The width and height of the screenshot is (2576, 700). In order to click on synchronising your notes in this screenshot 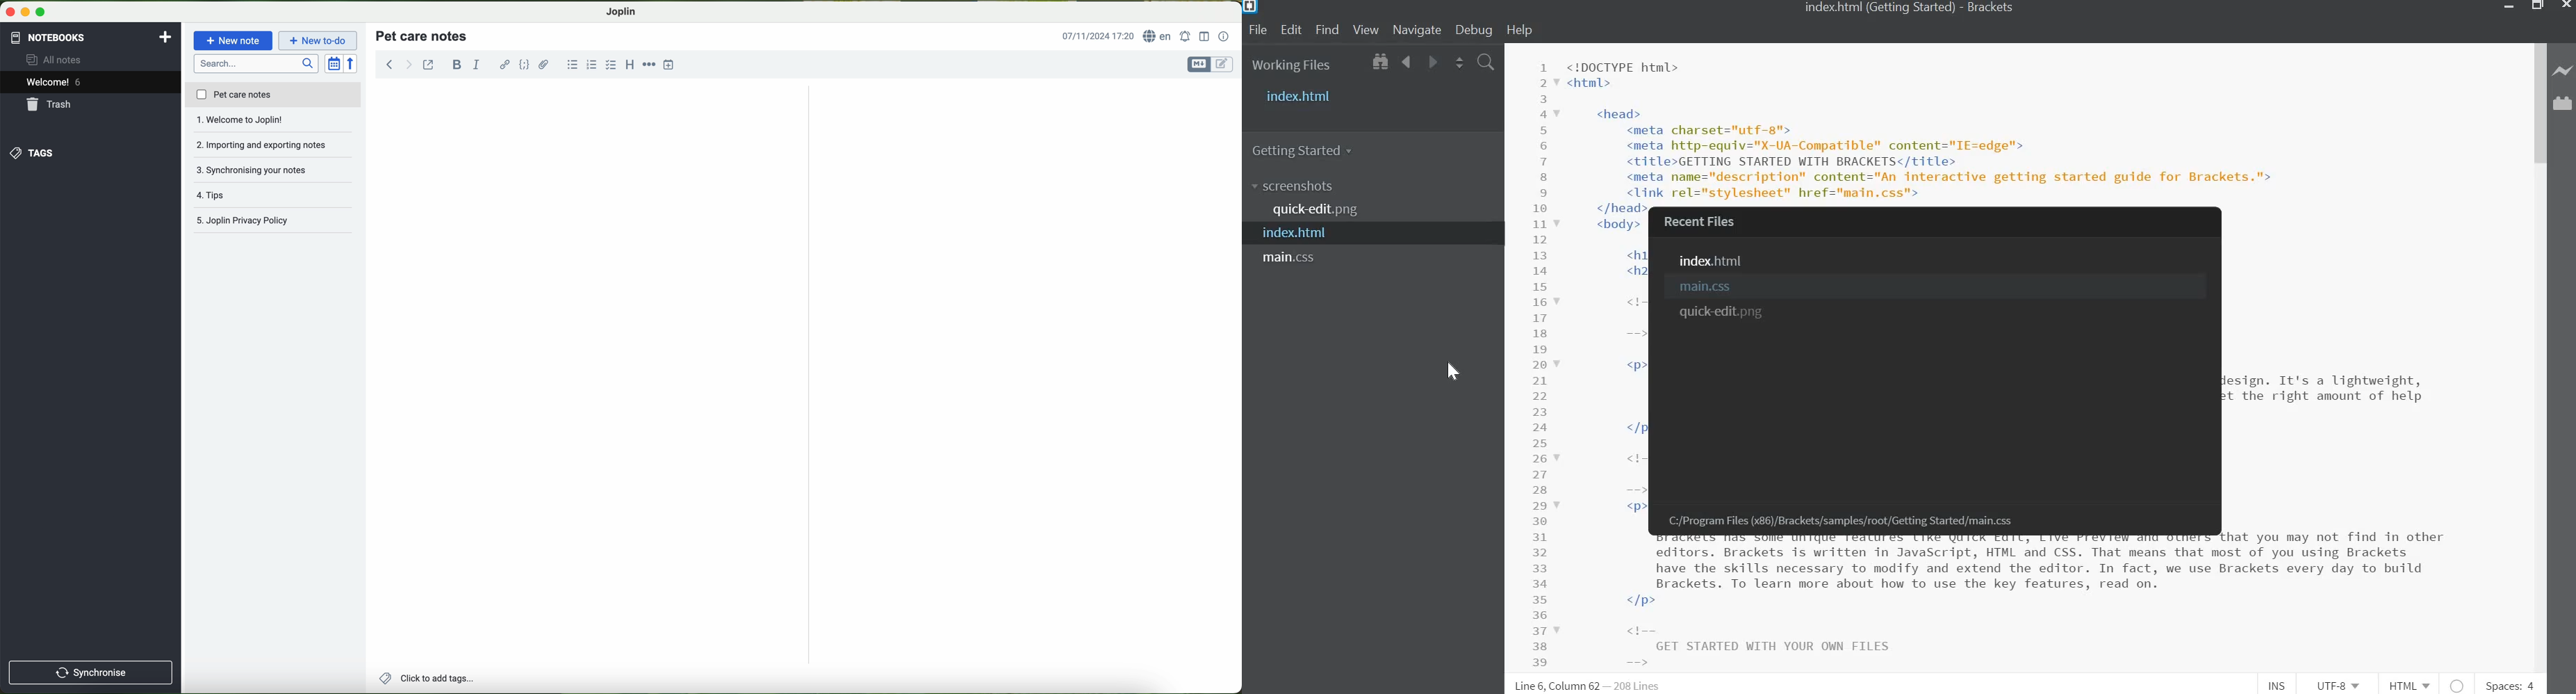, I will do `click(274, 146)`.